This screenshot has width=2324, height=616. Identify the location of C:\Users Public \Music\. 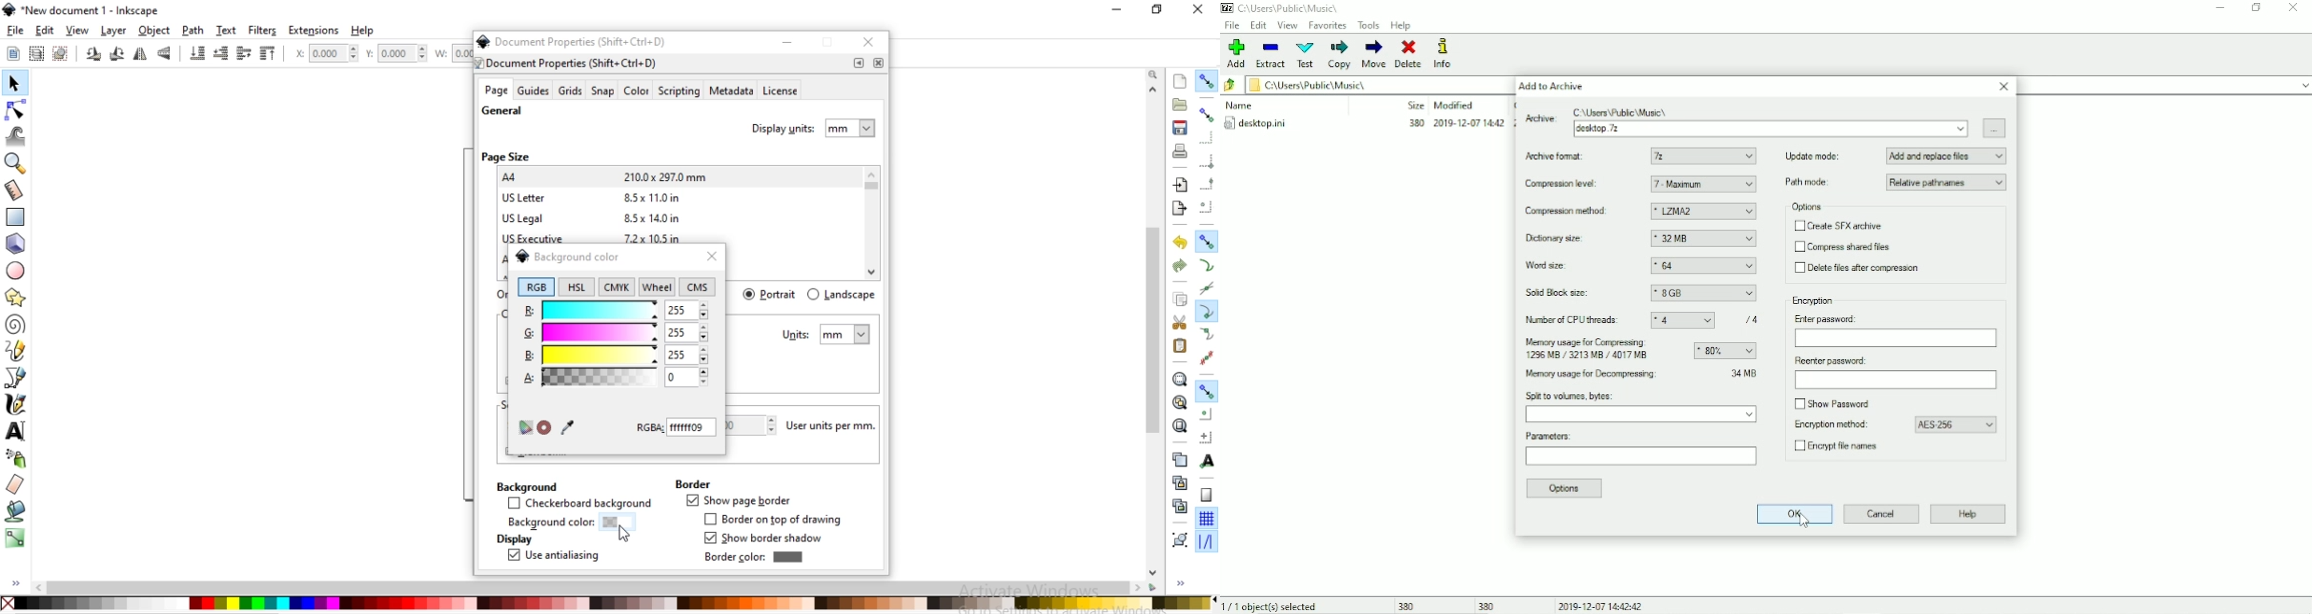
(1622, 111).